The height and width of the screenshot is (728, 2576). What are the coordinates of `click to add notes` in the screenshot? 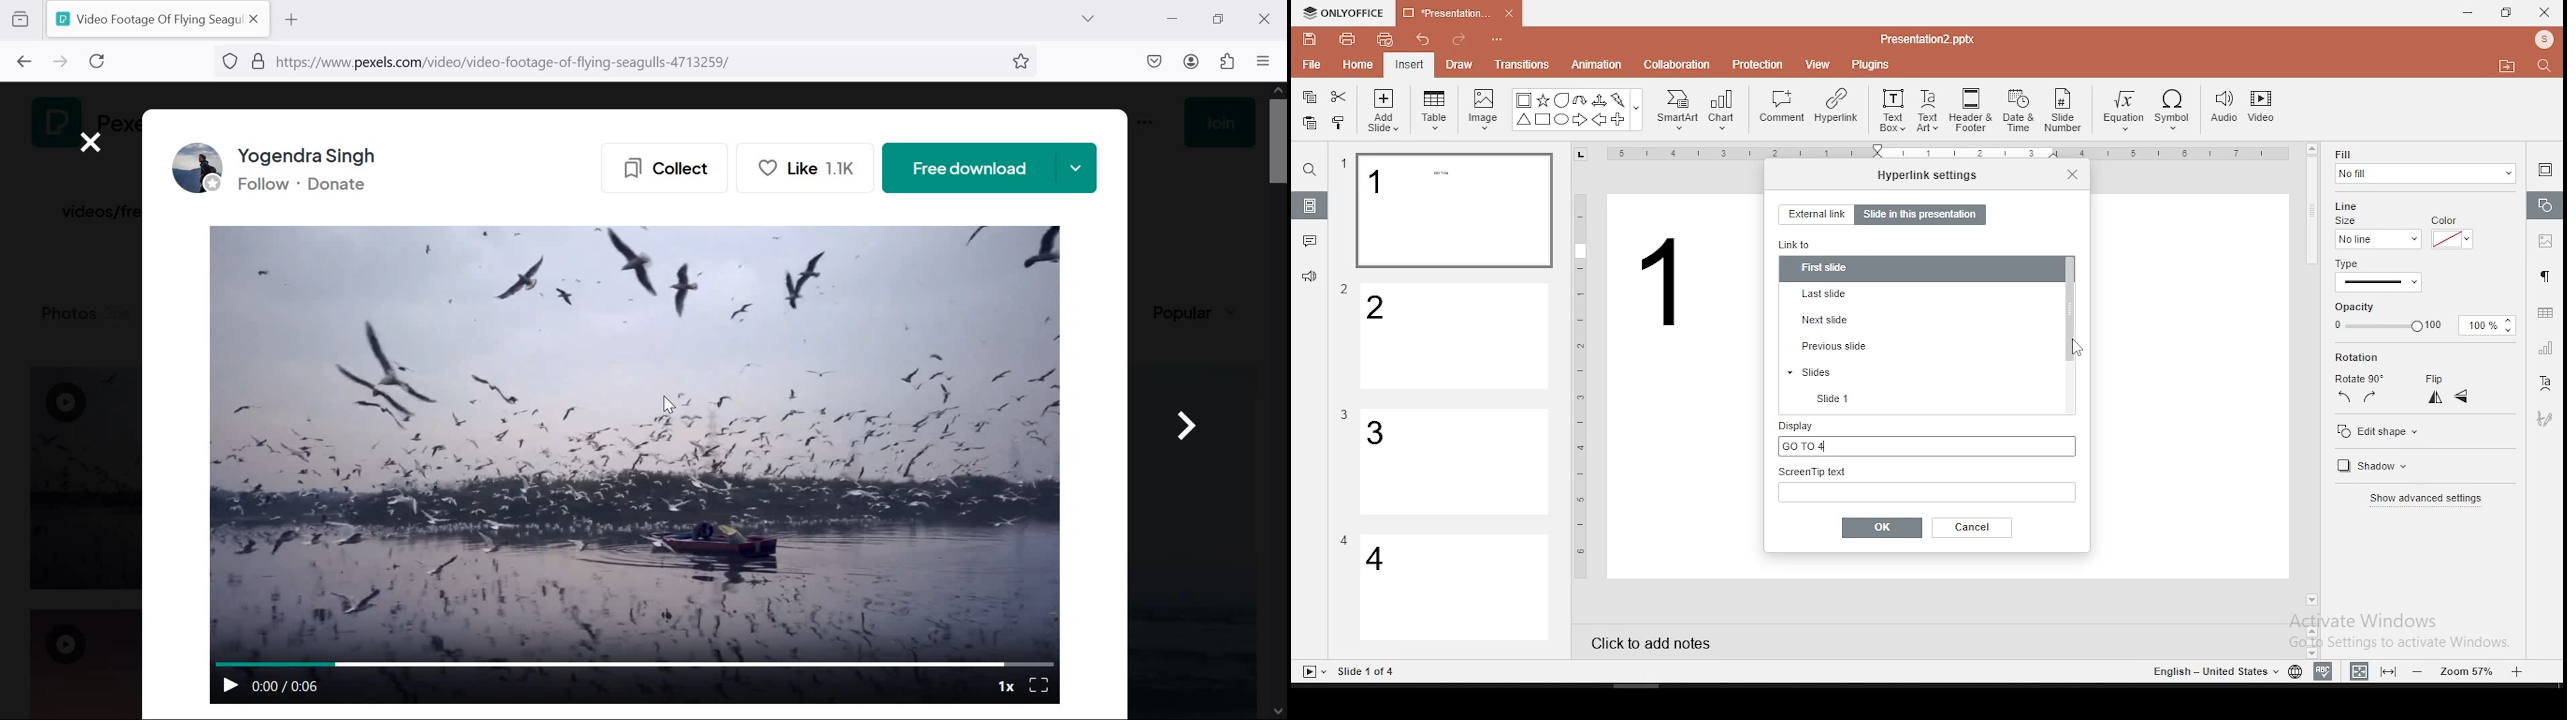 It's located at (1657, 641).